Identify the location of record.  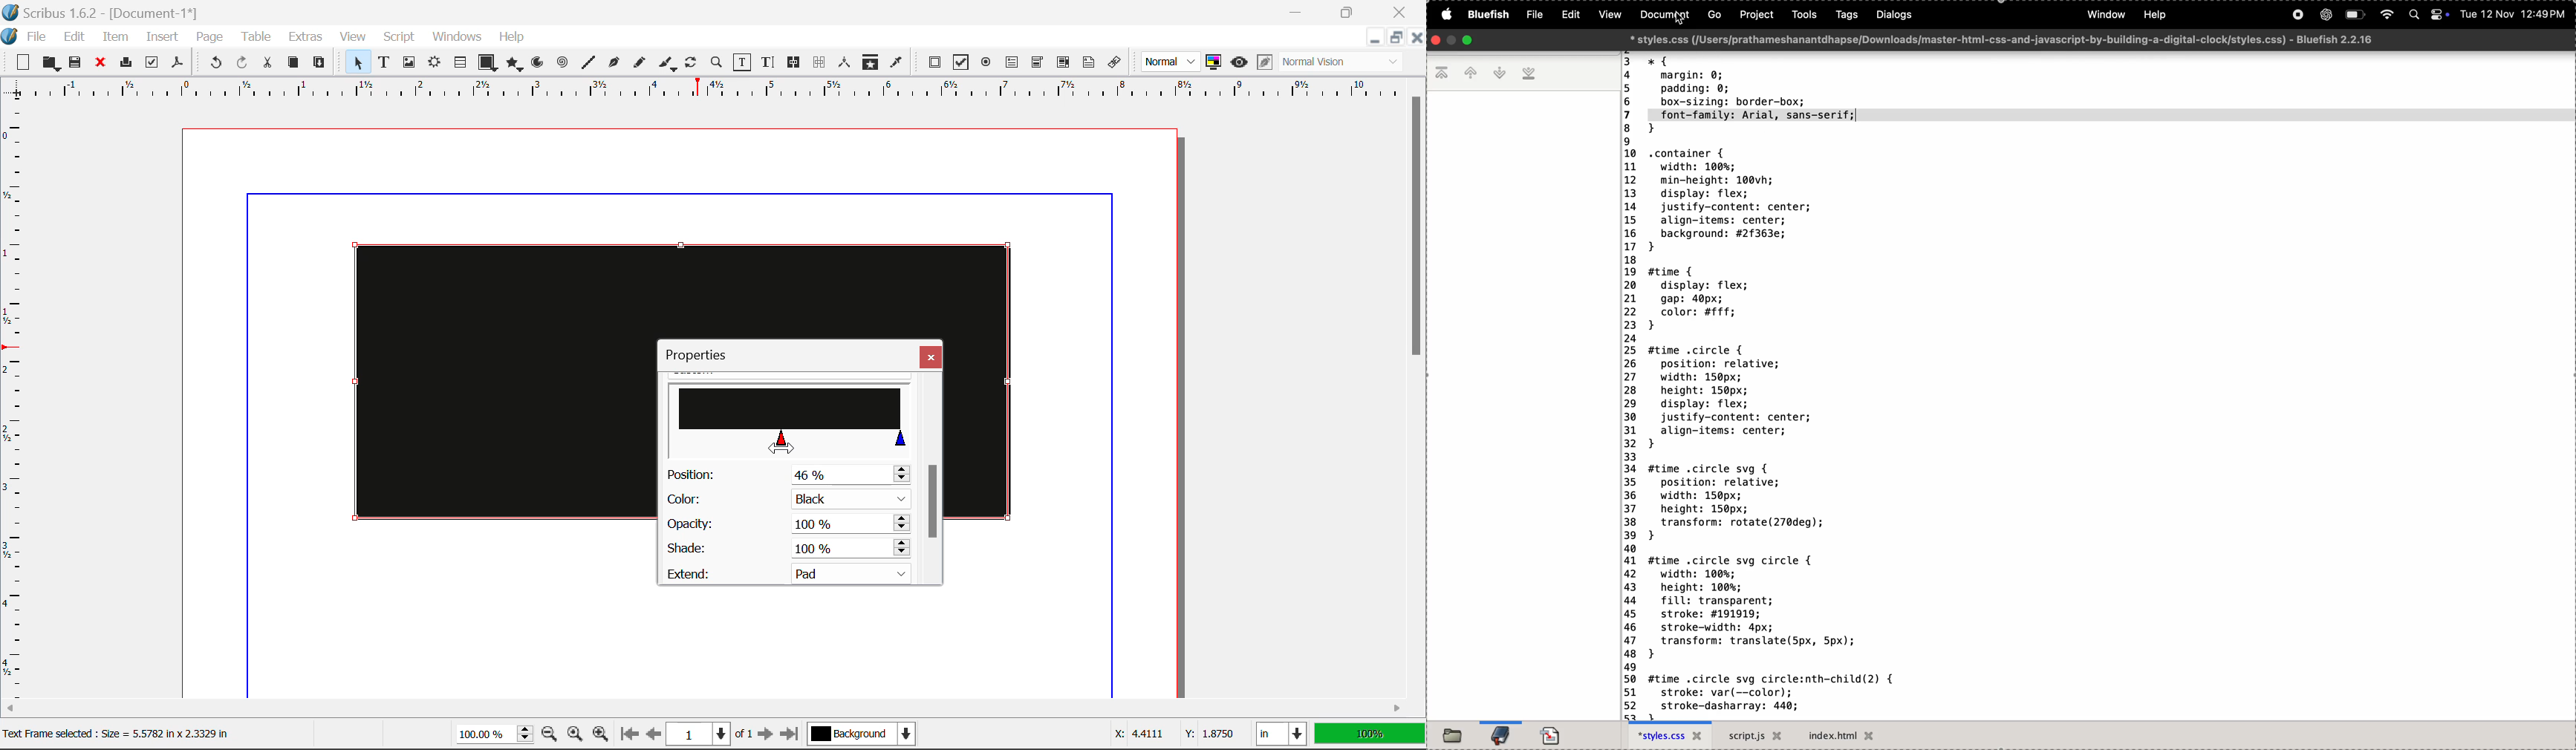
(2298, 16).